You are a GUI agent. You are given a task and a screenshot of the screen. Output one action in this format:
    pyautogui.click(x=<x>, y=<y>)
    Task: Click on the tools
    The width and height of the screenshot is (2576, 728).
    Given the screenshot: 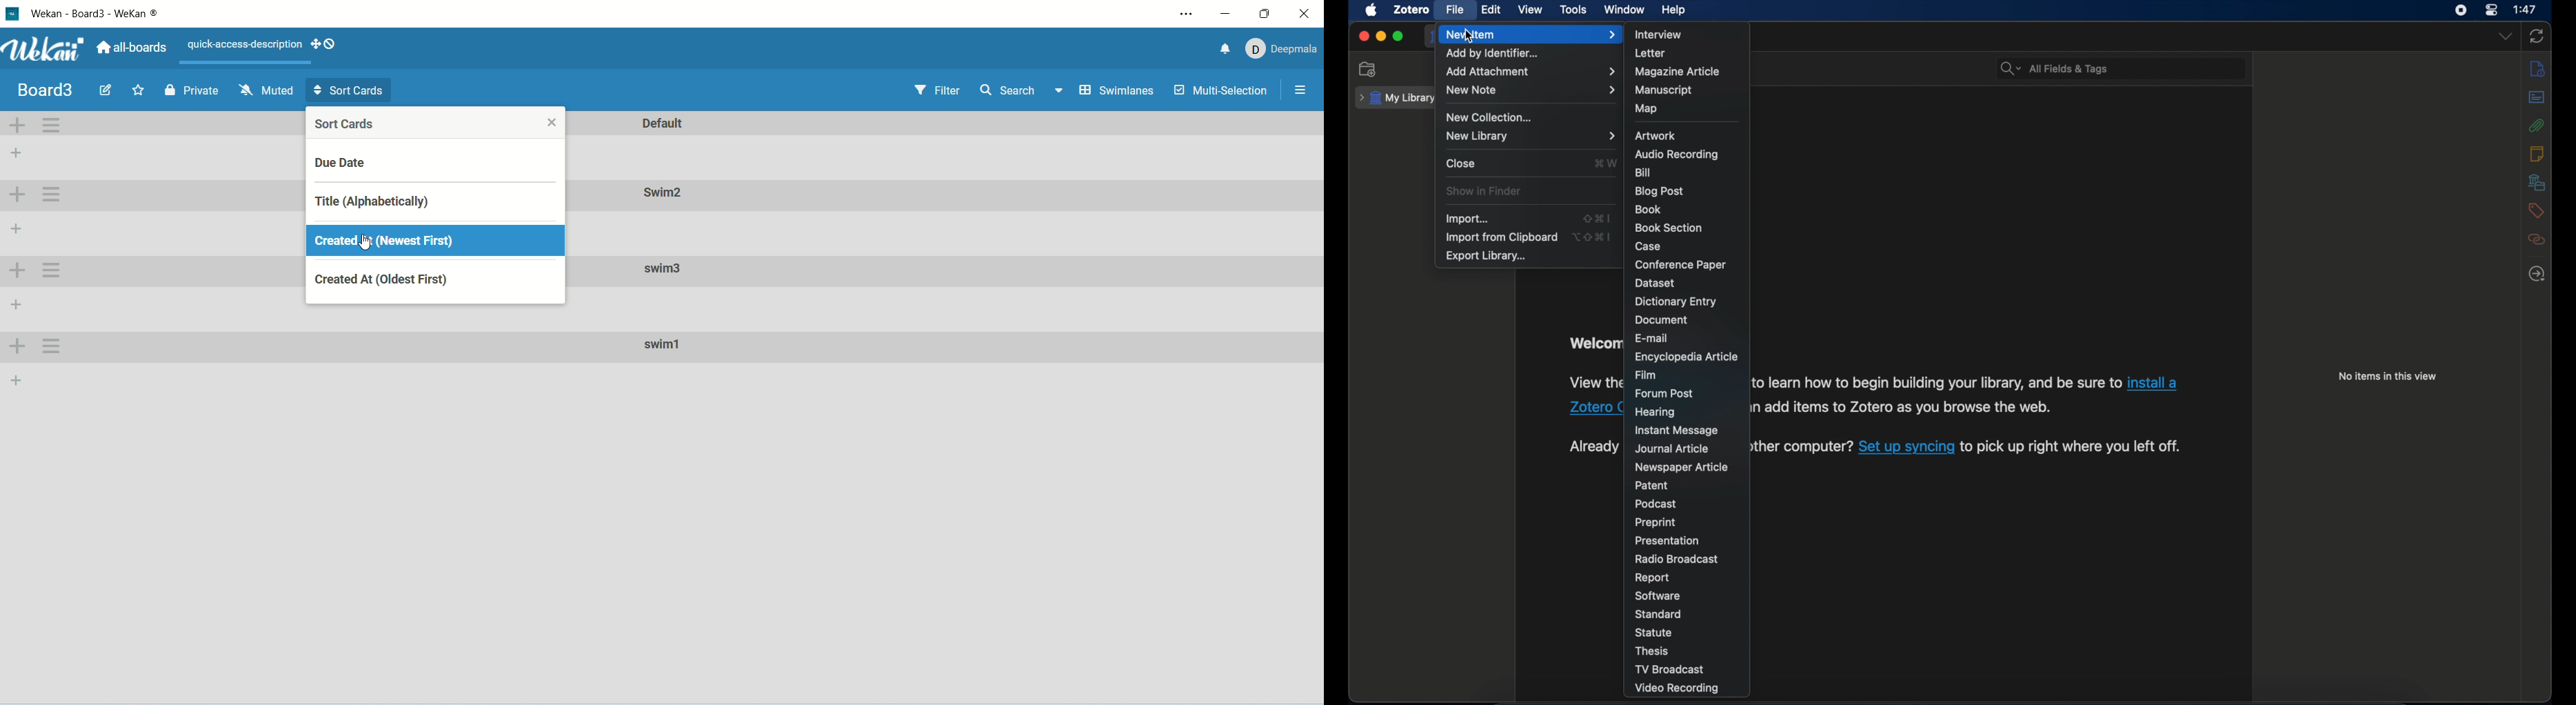 What is the action you would take?
    pyautogui.click(x=1574, y=9)
    